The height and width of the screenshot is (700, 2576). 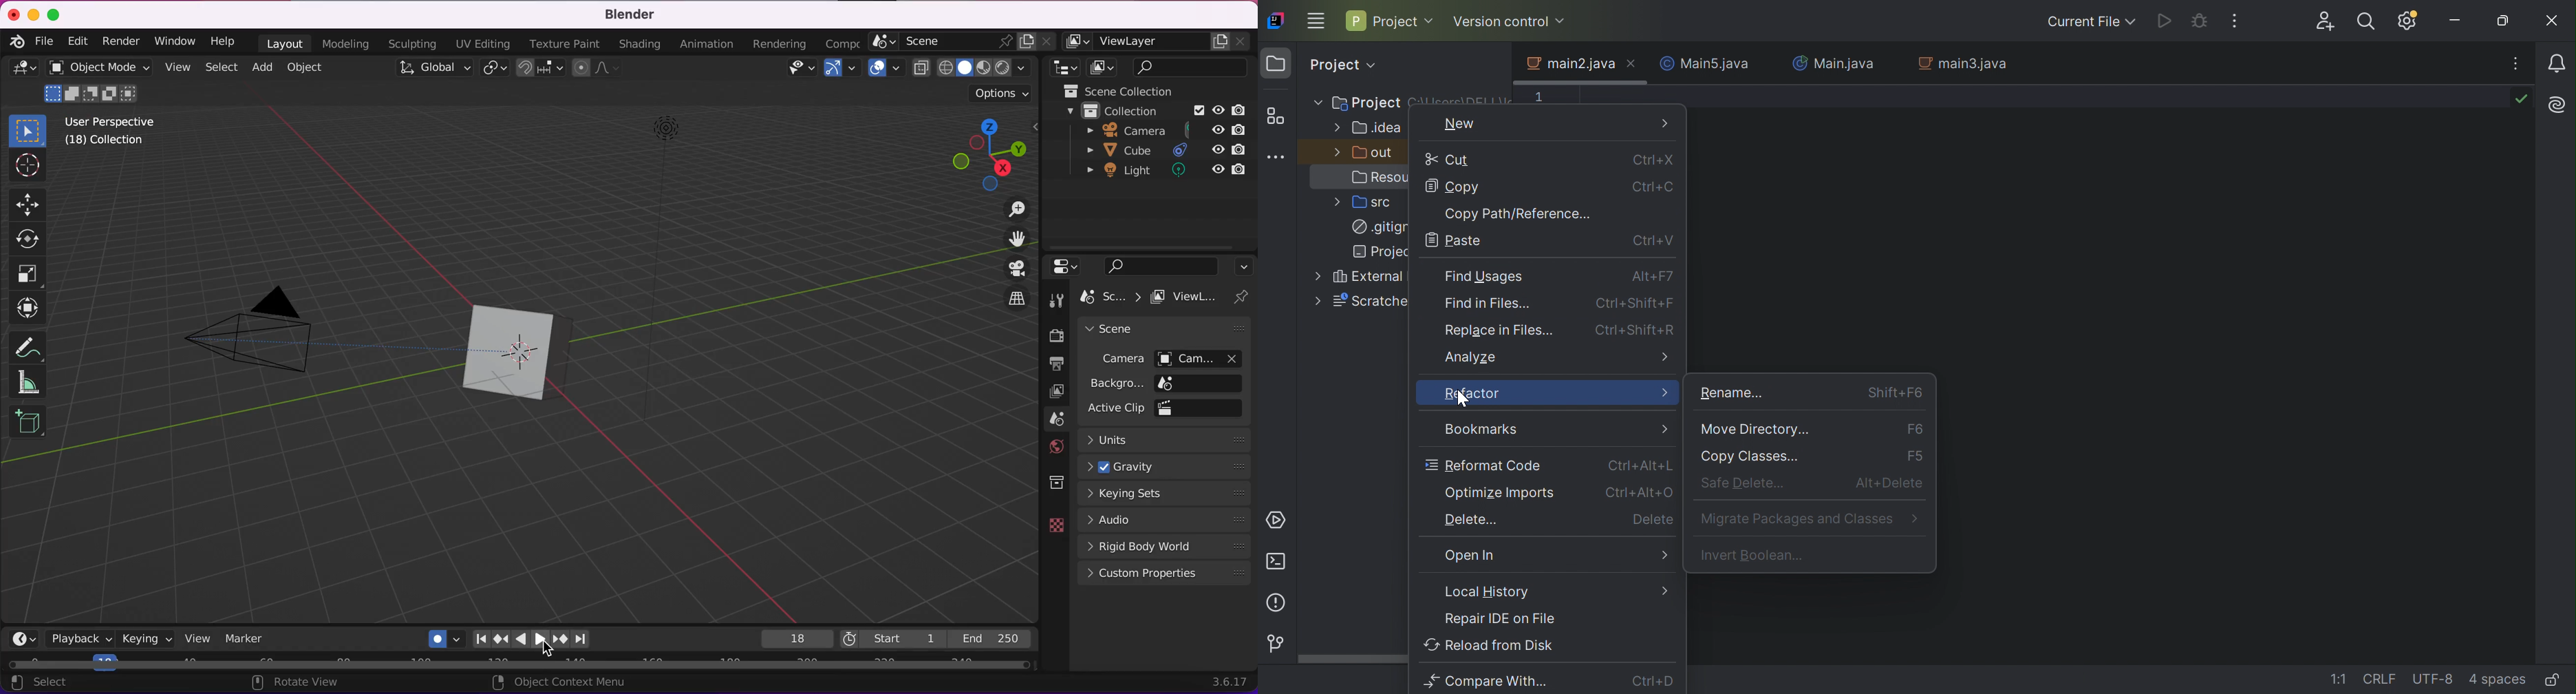 I want to click on view, so click(x=175, y=65).